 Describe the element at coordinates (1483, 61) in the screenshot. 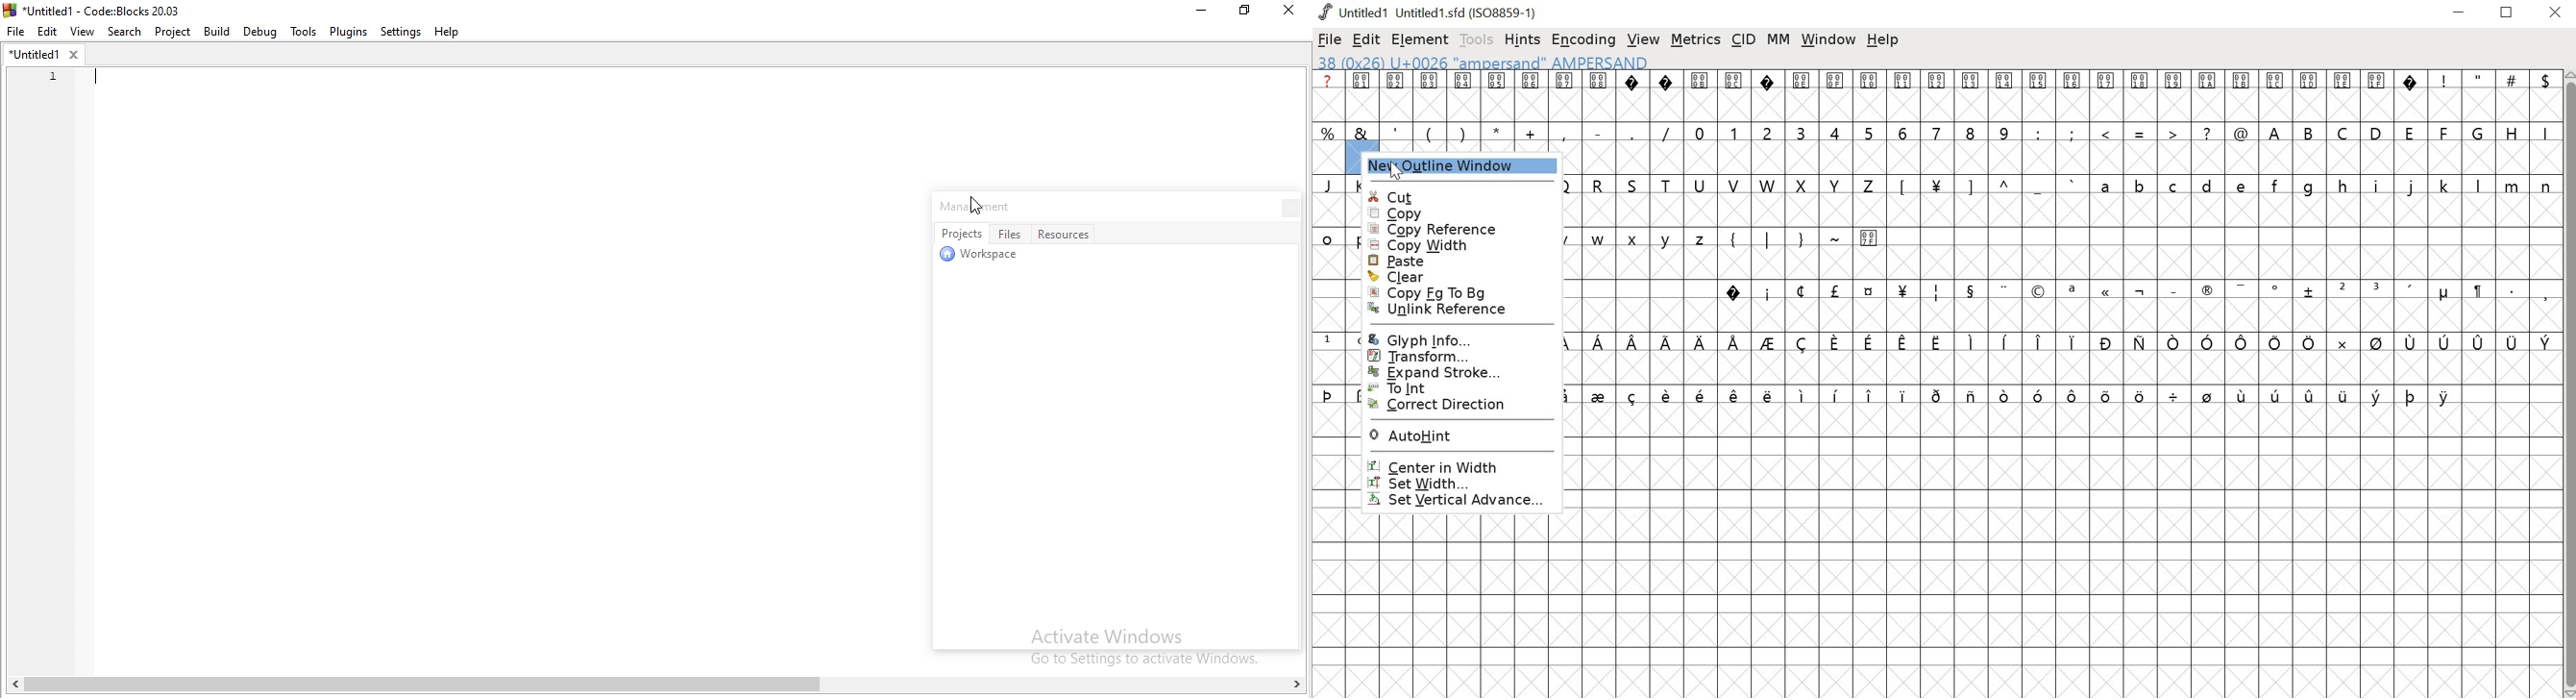

I see `38 (0x26) LU+0026 "amber<and” AMPERSAND` at that location.